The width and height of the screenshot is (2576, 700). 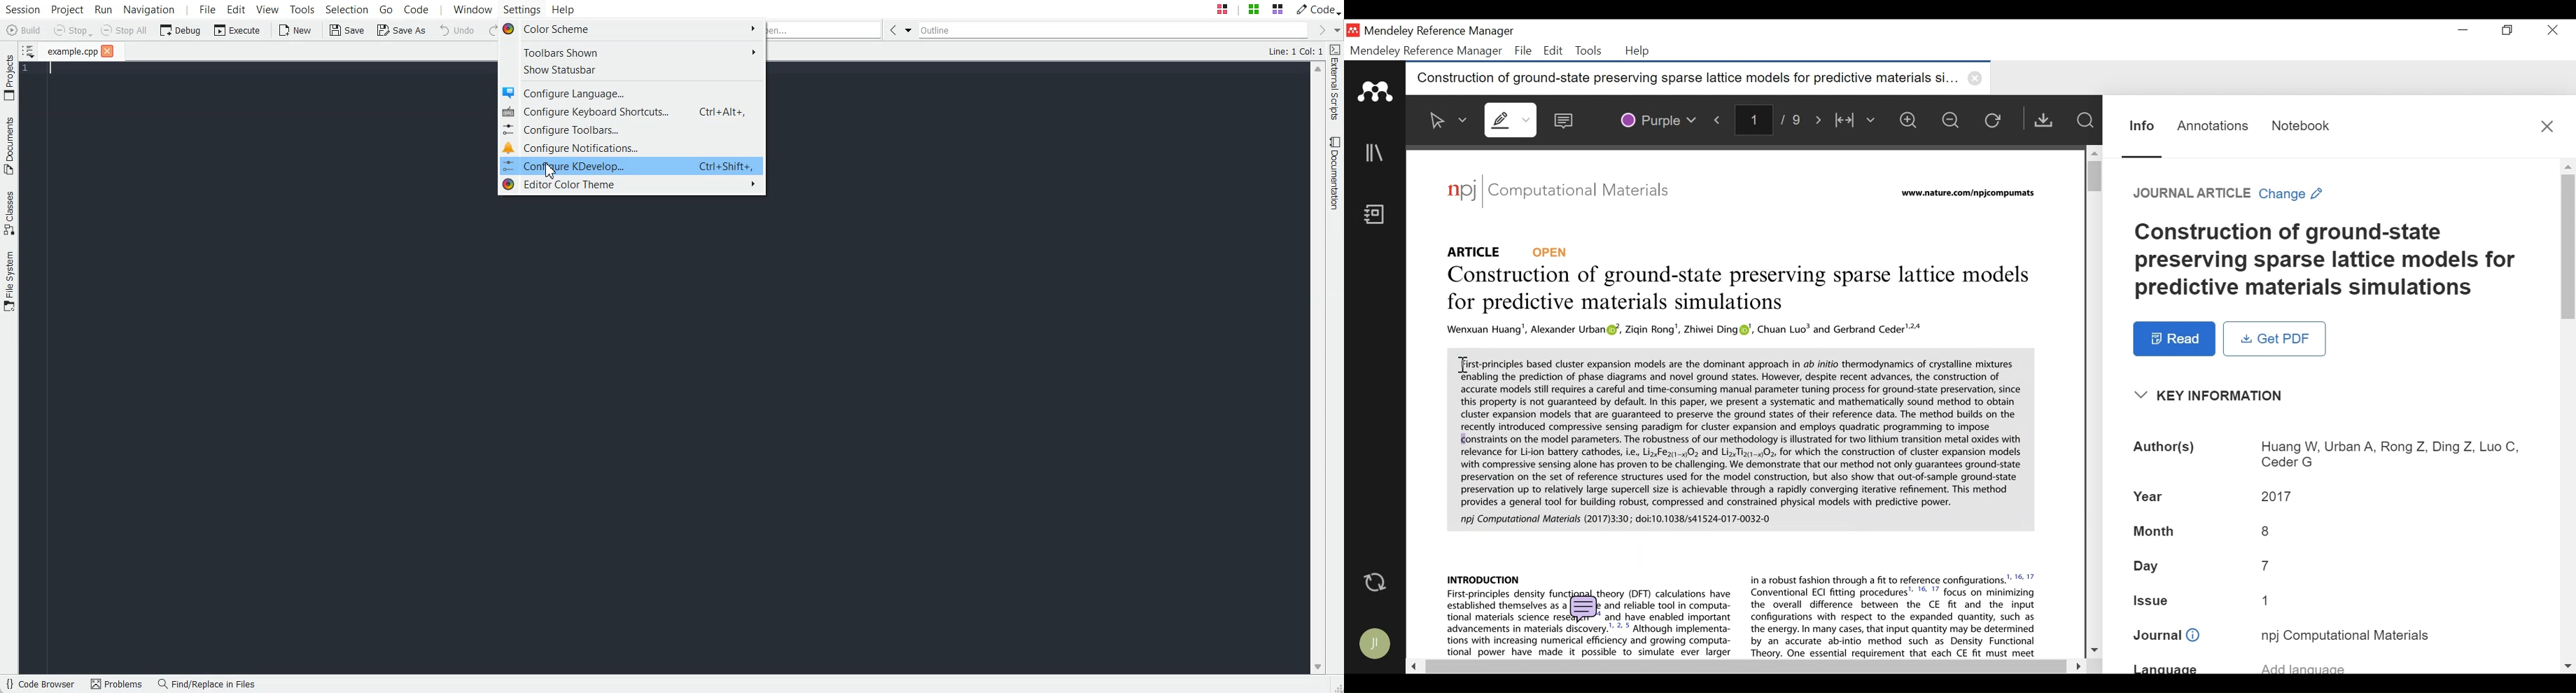 I want to click on Journal, so click(x=1588, y=192).